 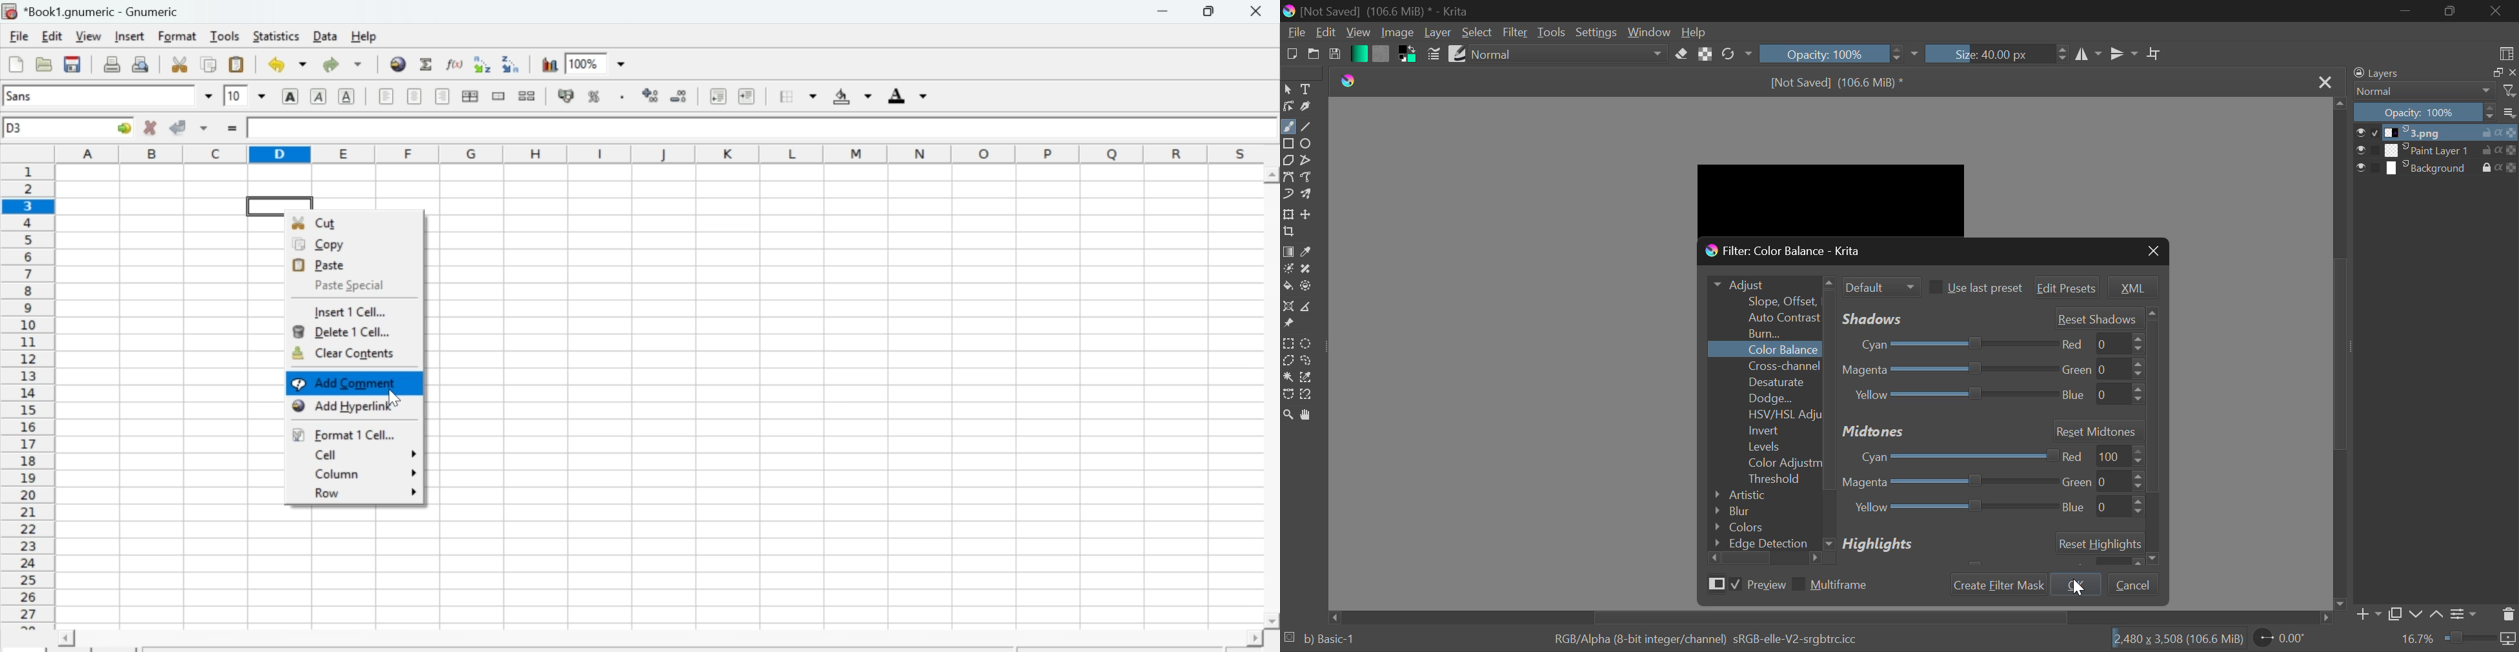 What do you see at coordinates (1458, 54) in the screenshot?
I see `Brush Presets` at bounding box center [1458, 54].